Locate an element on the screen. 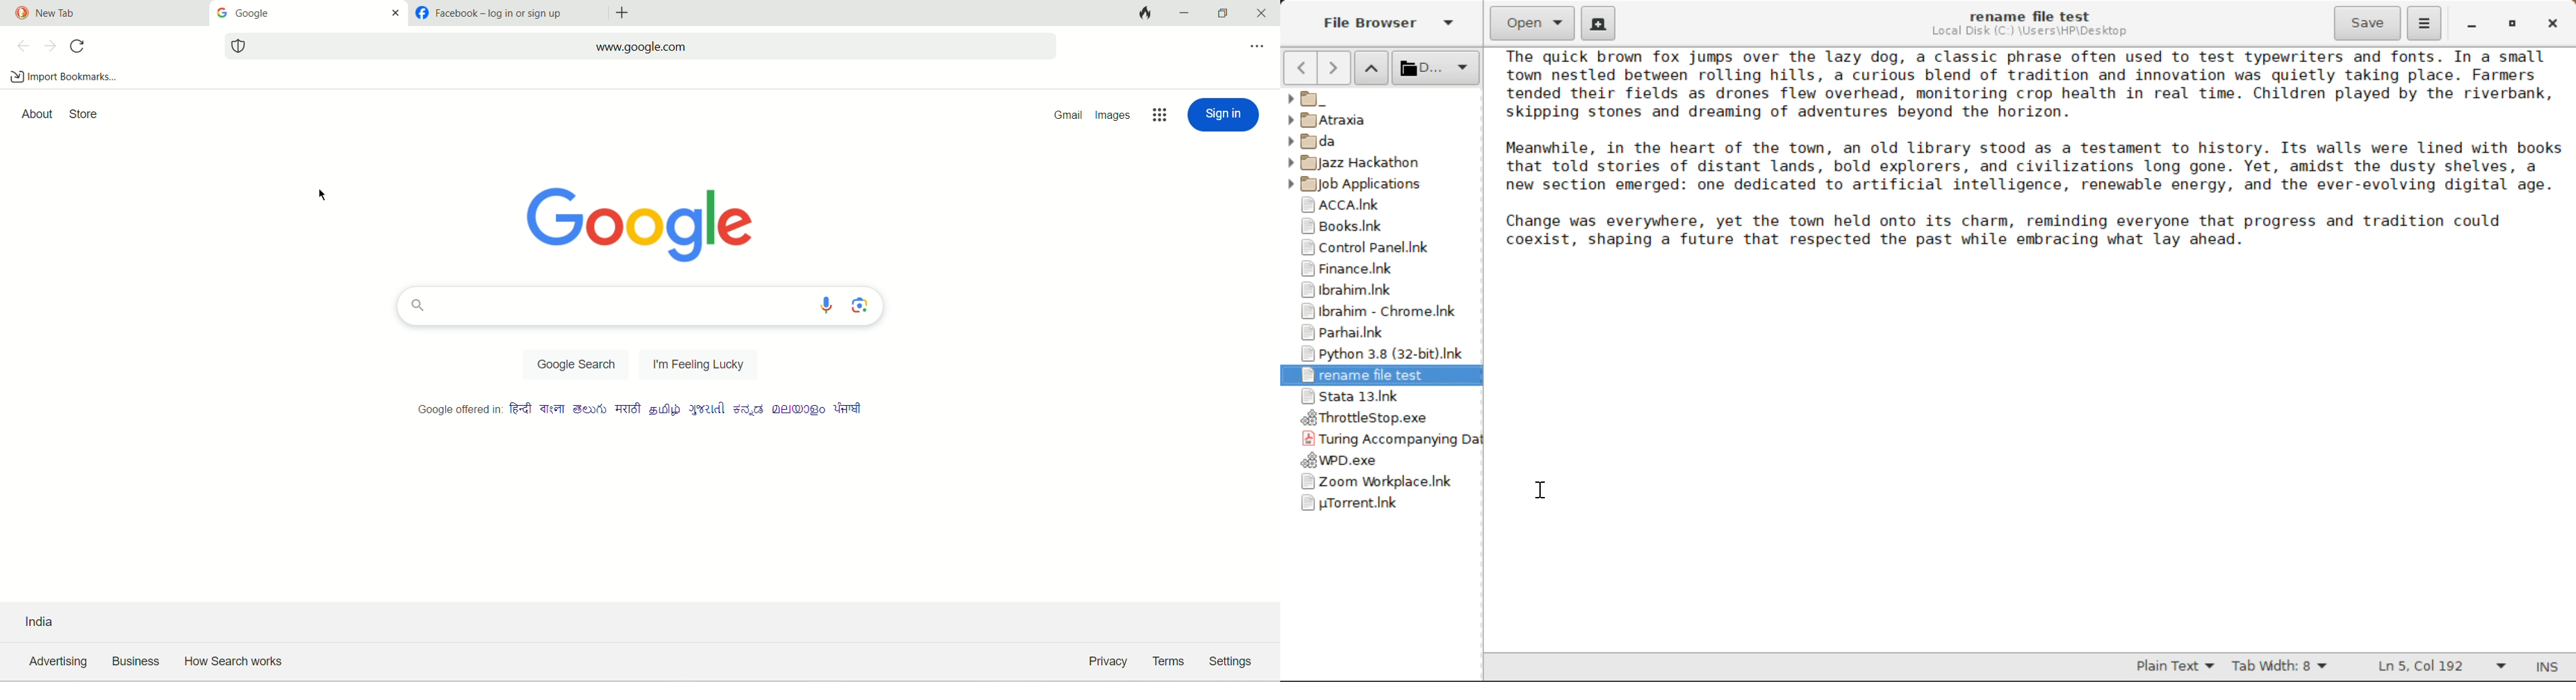 The image size is (2576, 700). Move Folder Up is located at coordinates (1372, 69).